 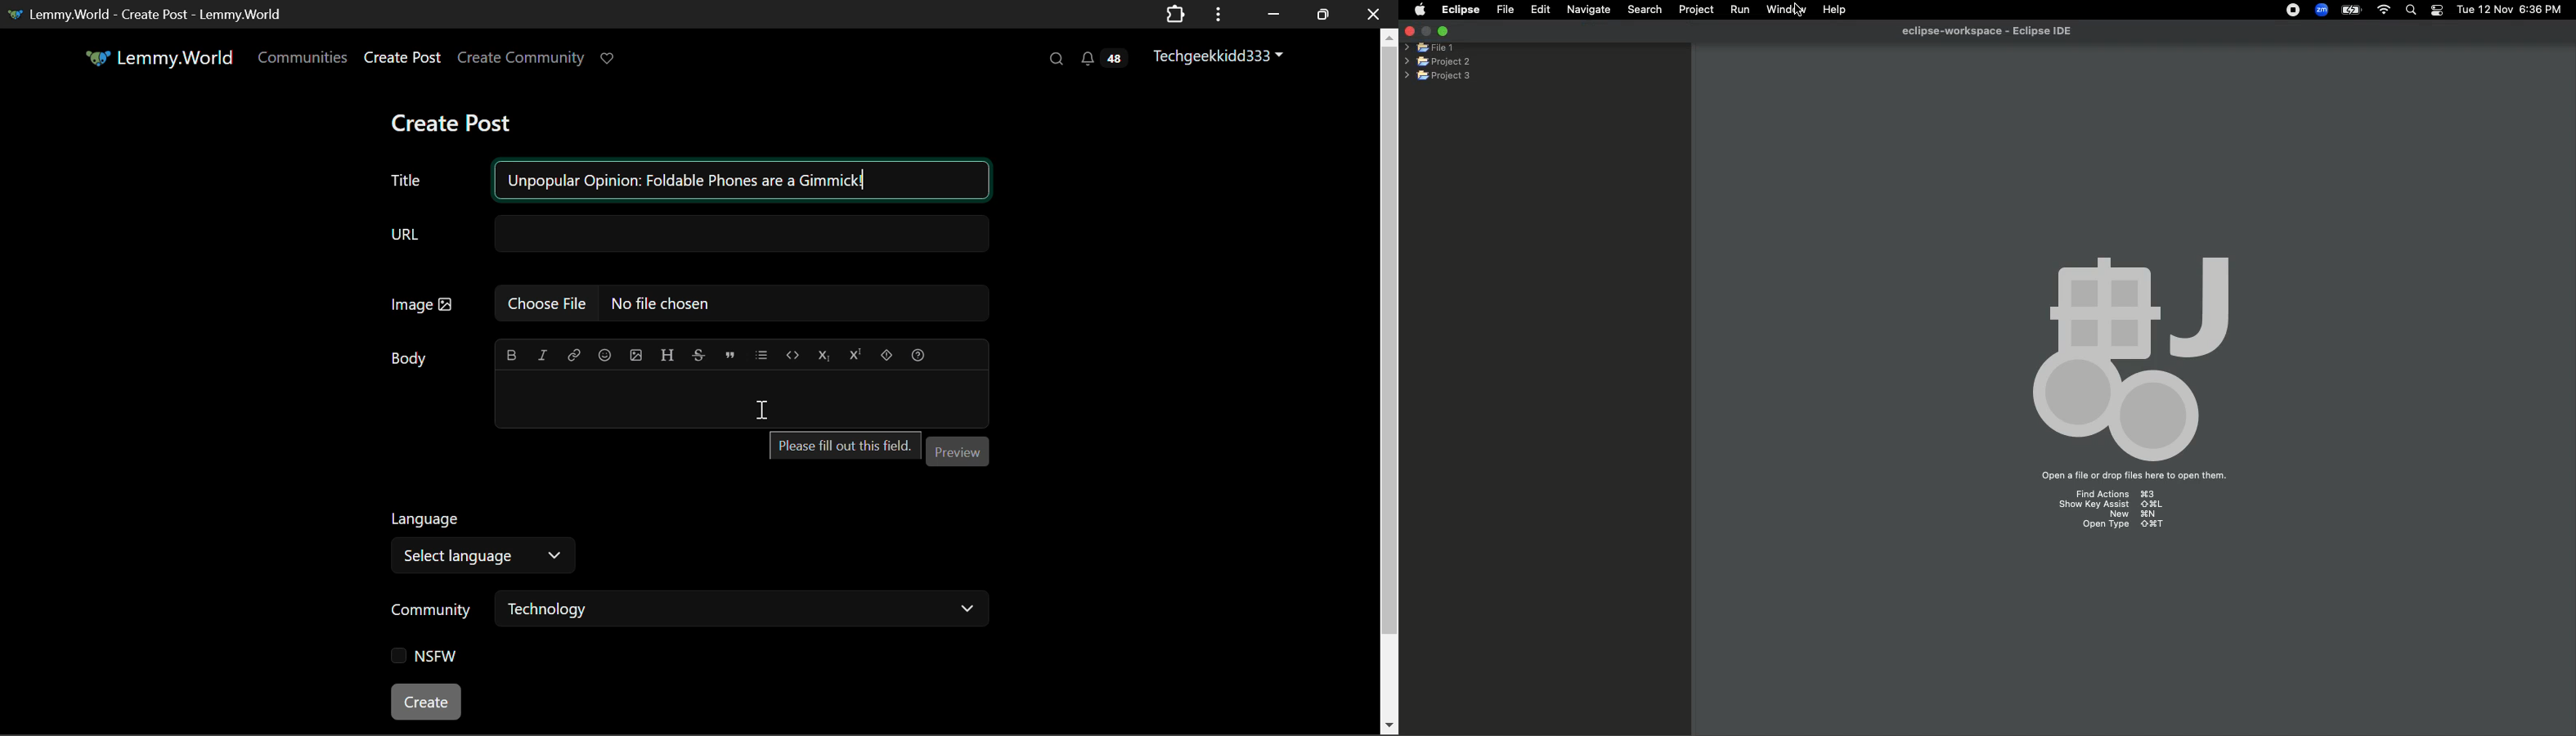 I want to click on Techgeekkidd333, so click(x=1225, y=55).